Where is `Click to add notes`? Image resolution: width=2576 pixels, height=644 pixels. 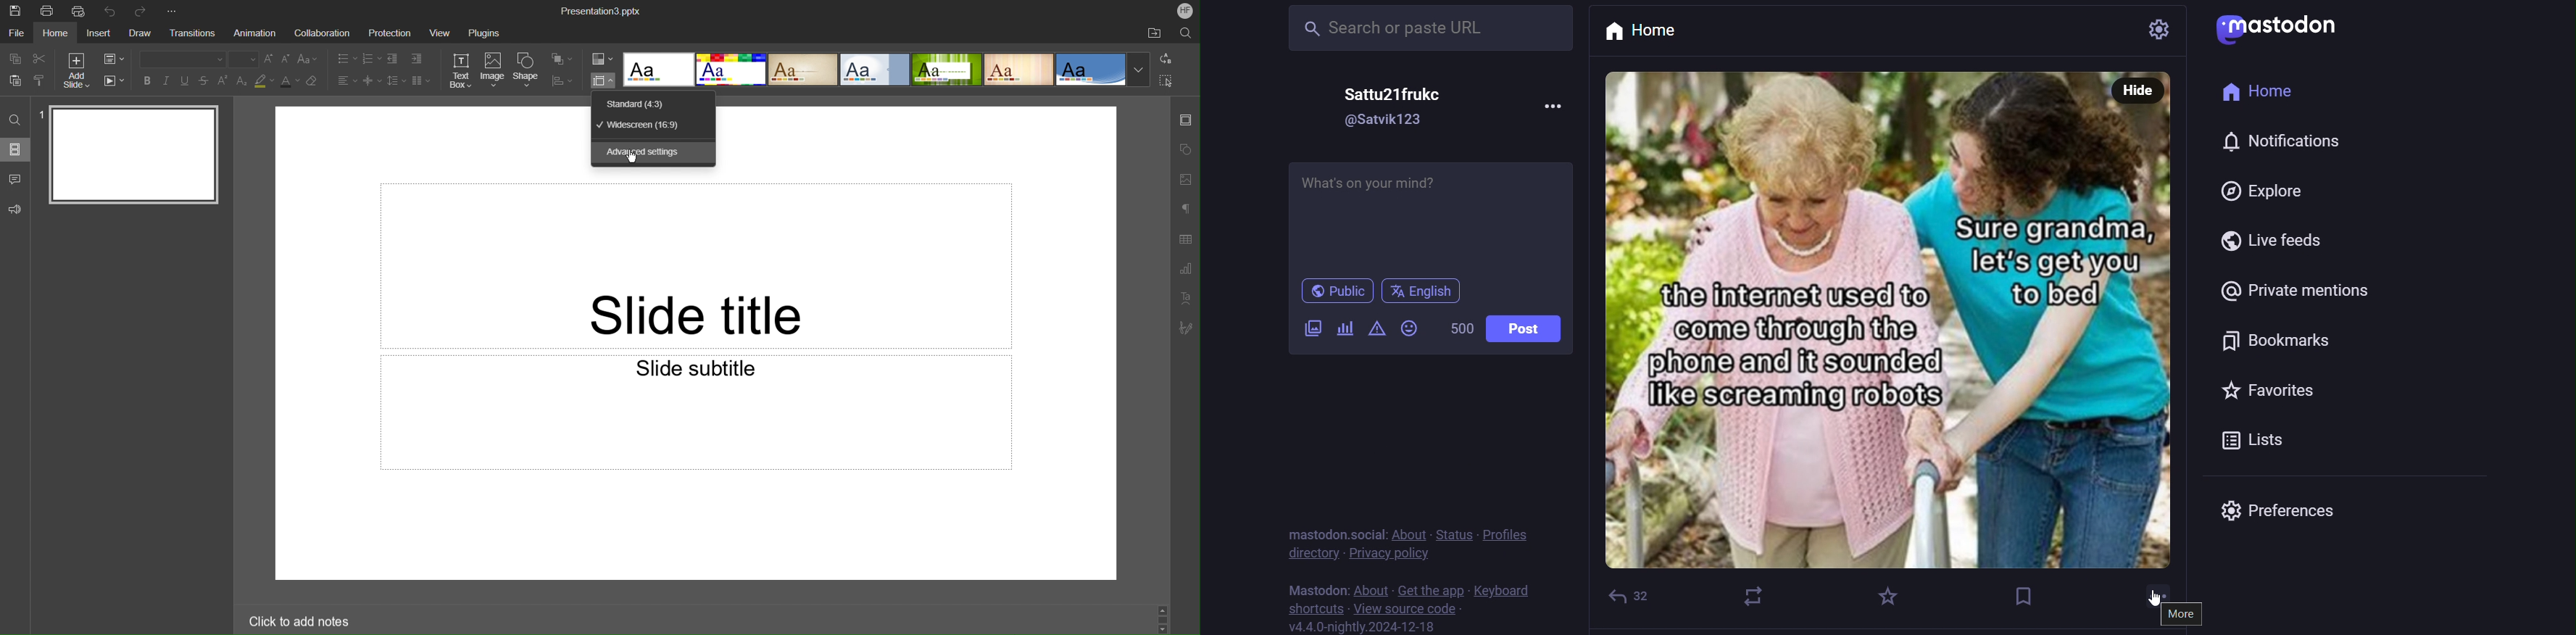 Click to add notes is located at coordinates (294, 619).